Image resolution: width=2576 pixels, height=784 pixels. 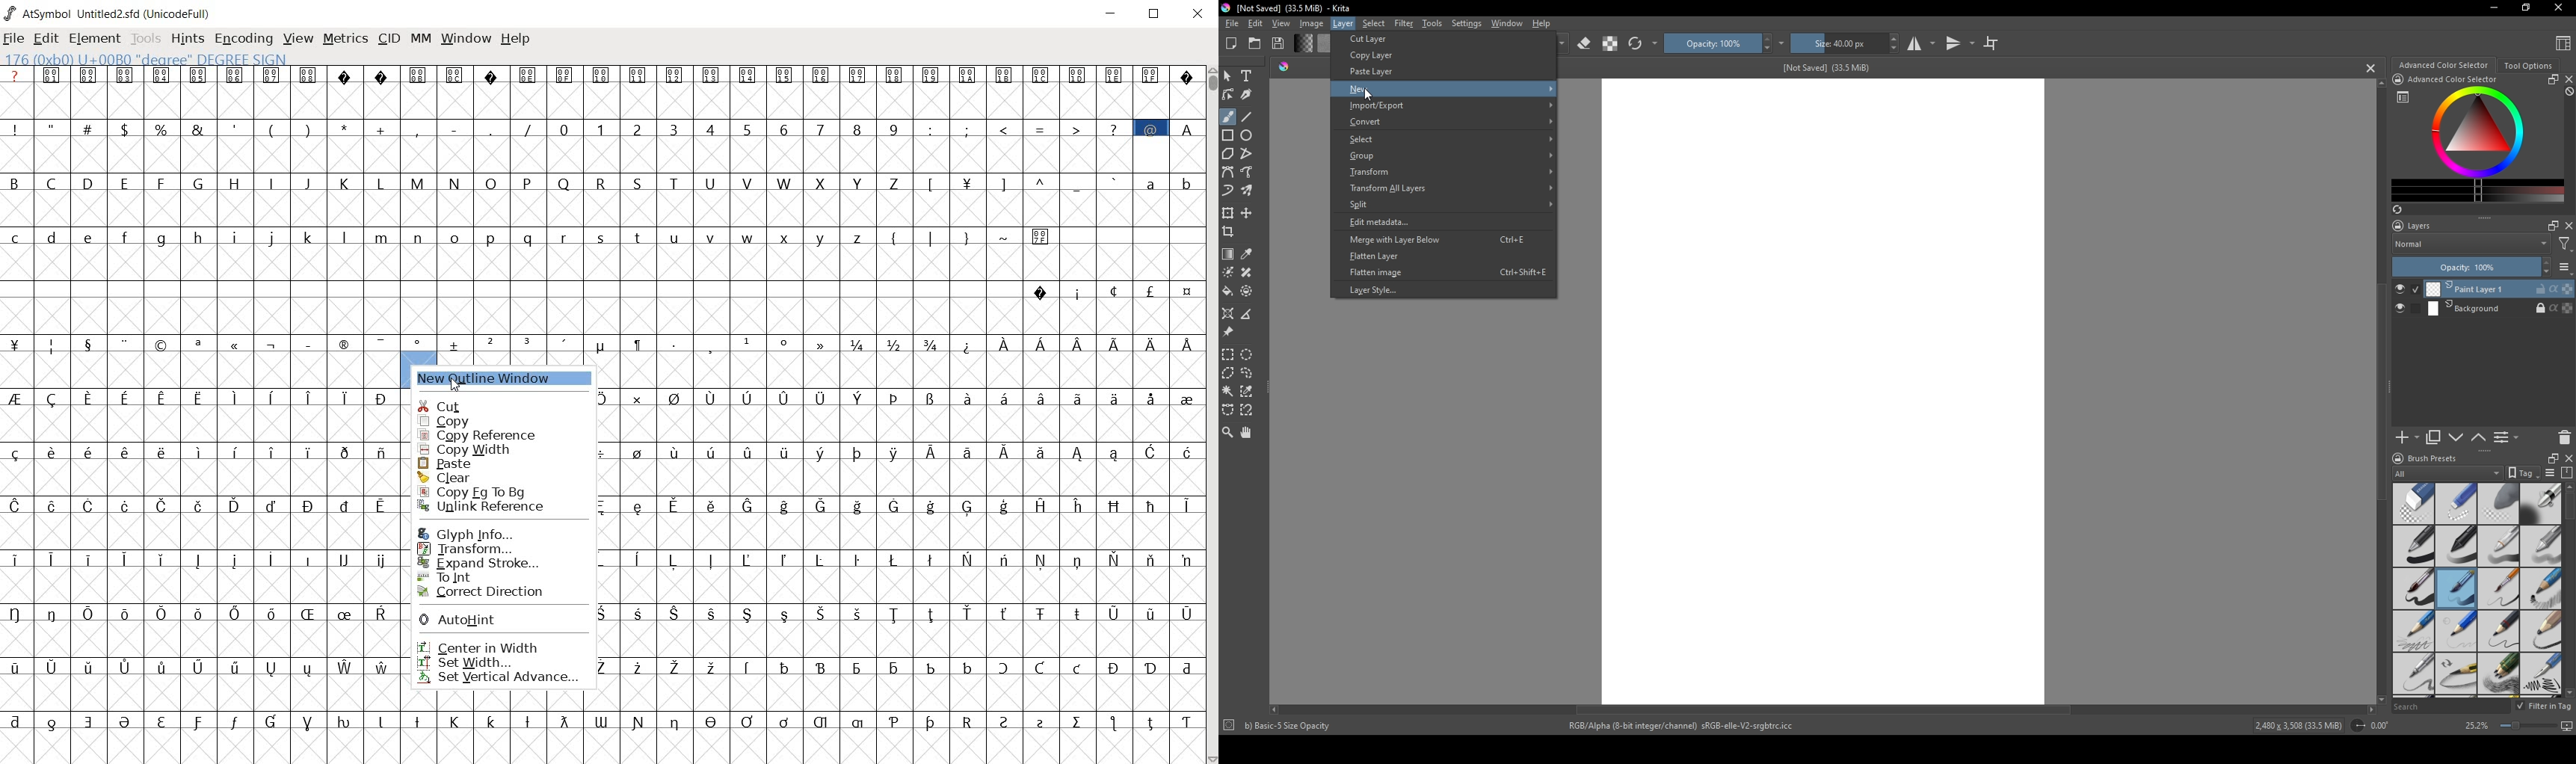 I want to click on element, so click(x=95, y=38).